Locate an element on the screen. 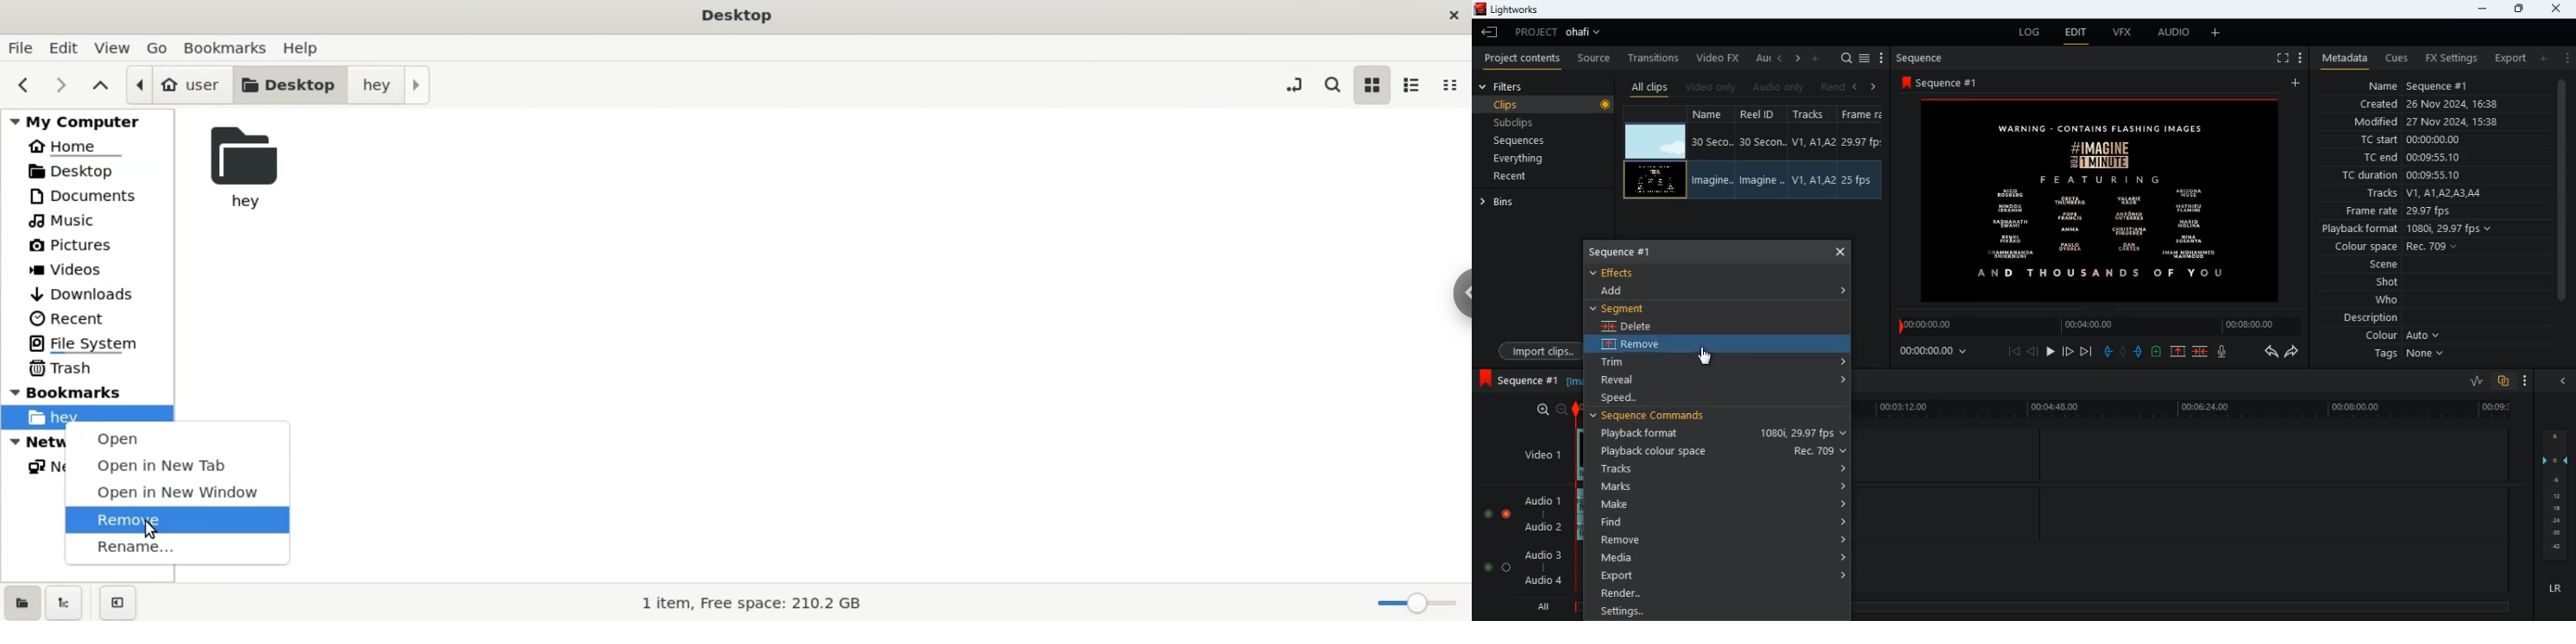 The width and height of the screenshot is (2576, 644). battery is located at coordinates (2158, 353).